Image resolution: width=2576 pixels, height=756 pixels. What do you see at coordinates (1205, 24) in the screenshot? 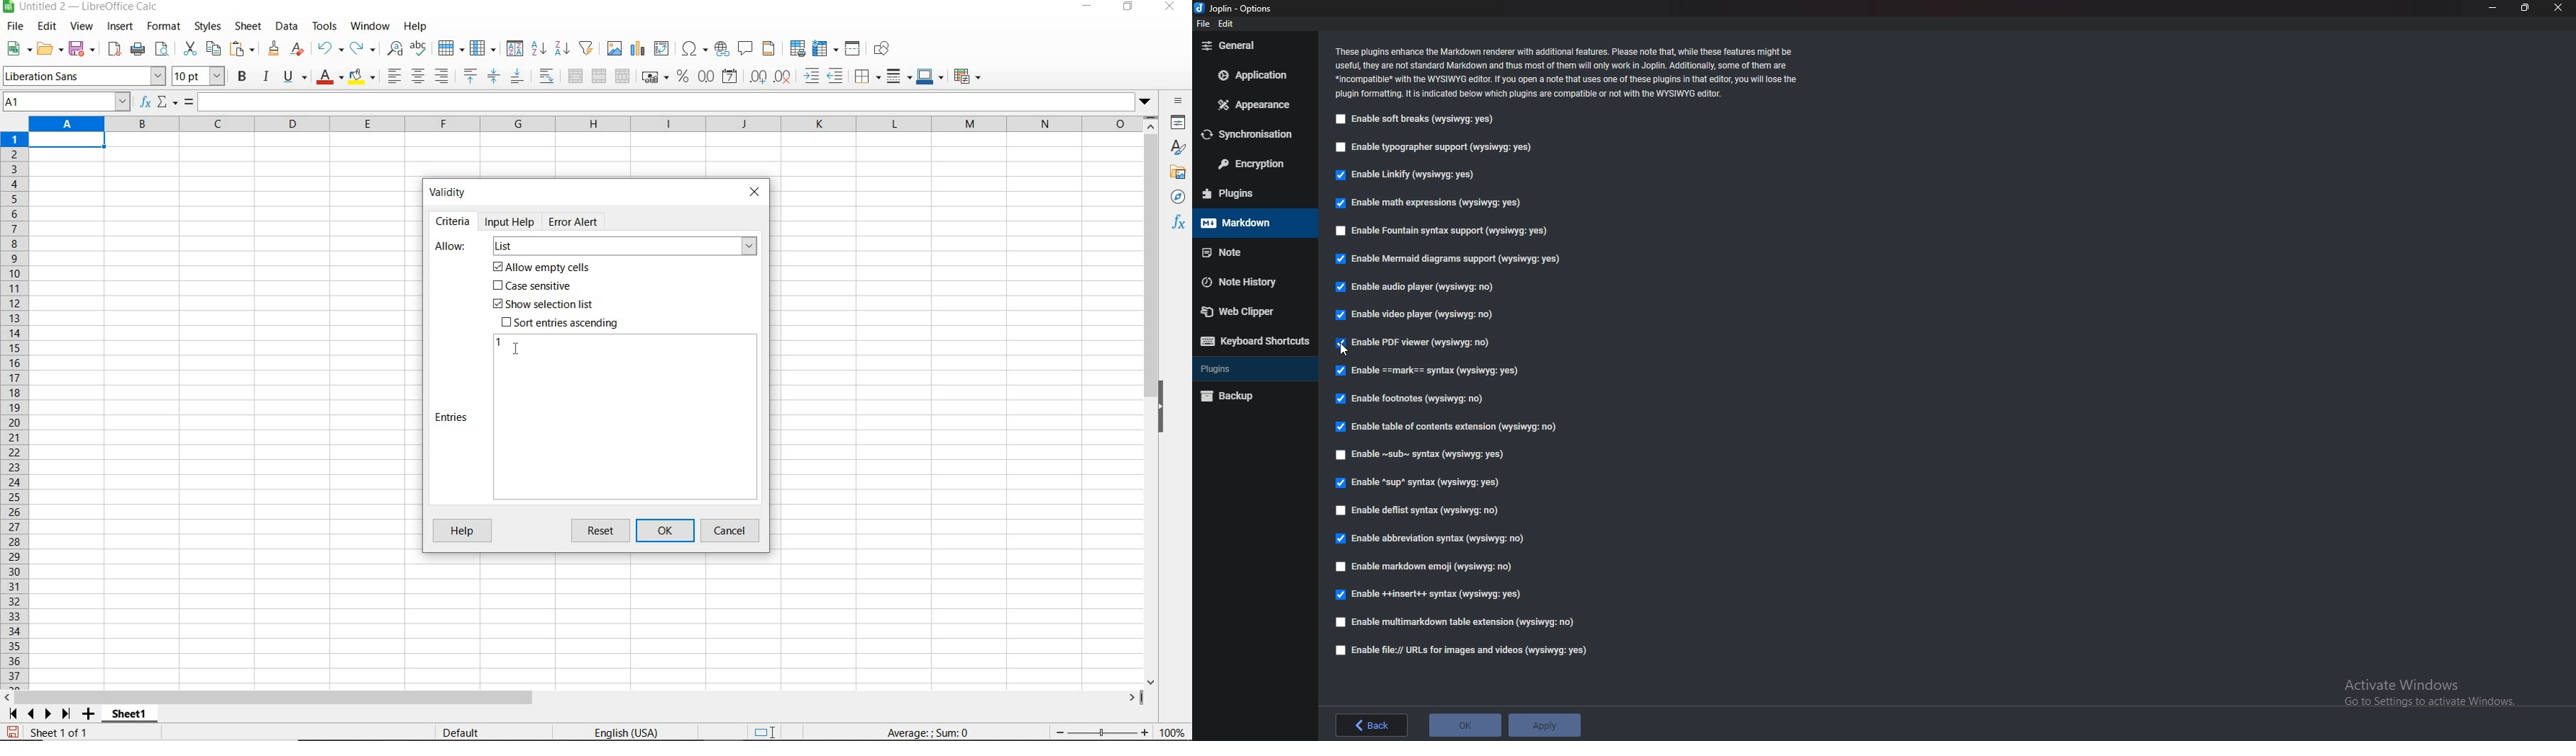
I see `file` at bounding box center [1205, 24].